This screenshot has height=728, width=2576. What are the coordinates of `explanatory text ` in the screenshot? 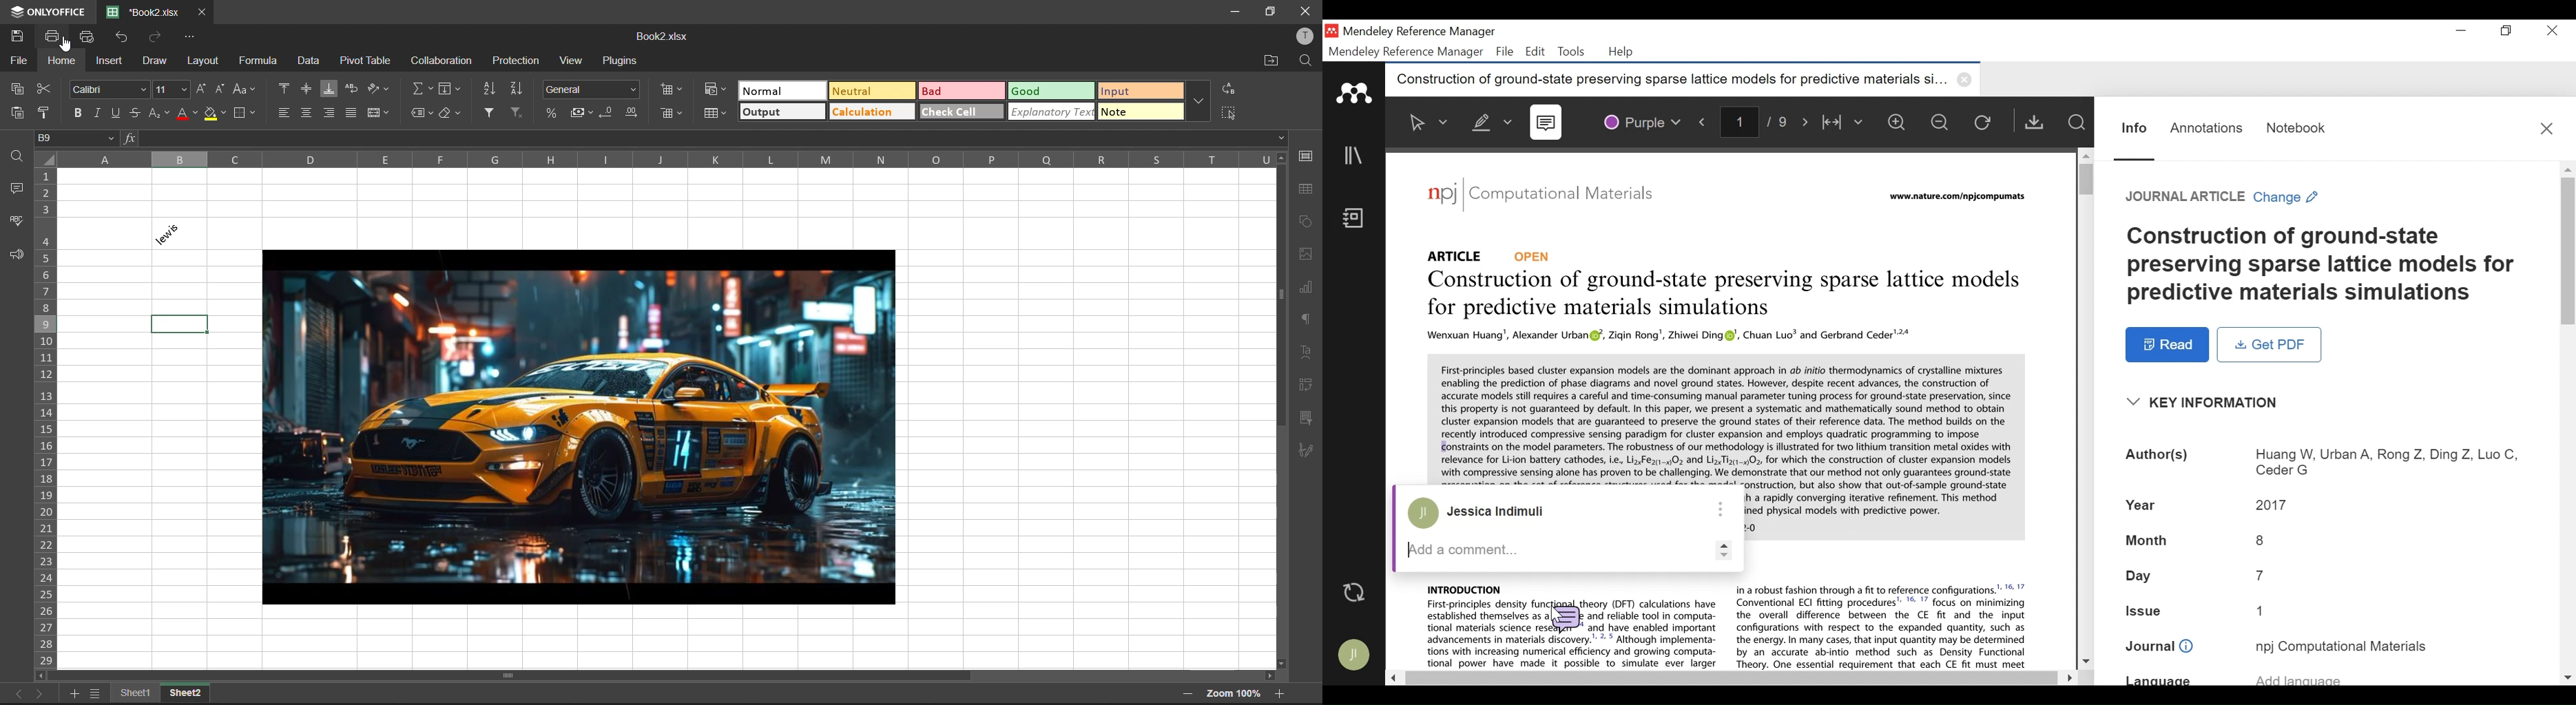 It's located at (1049, 112).